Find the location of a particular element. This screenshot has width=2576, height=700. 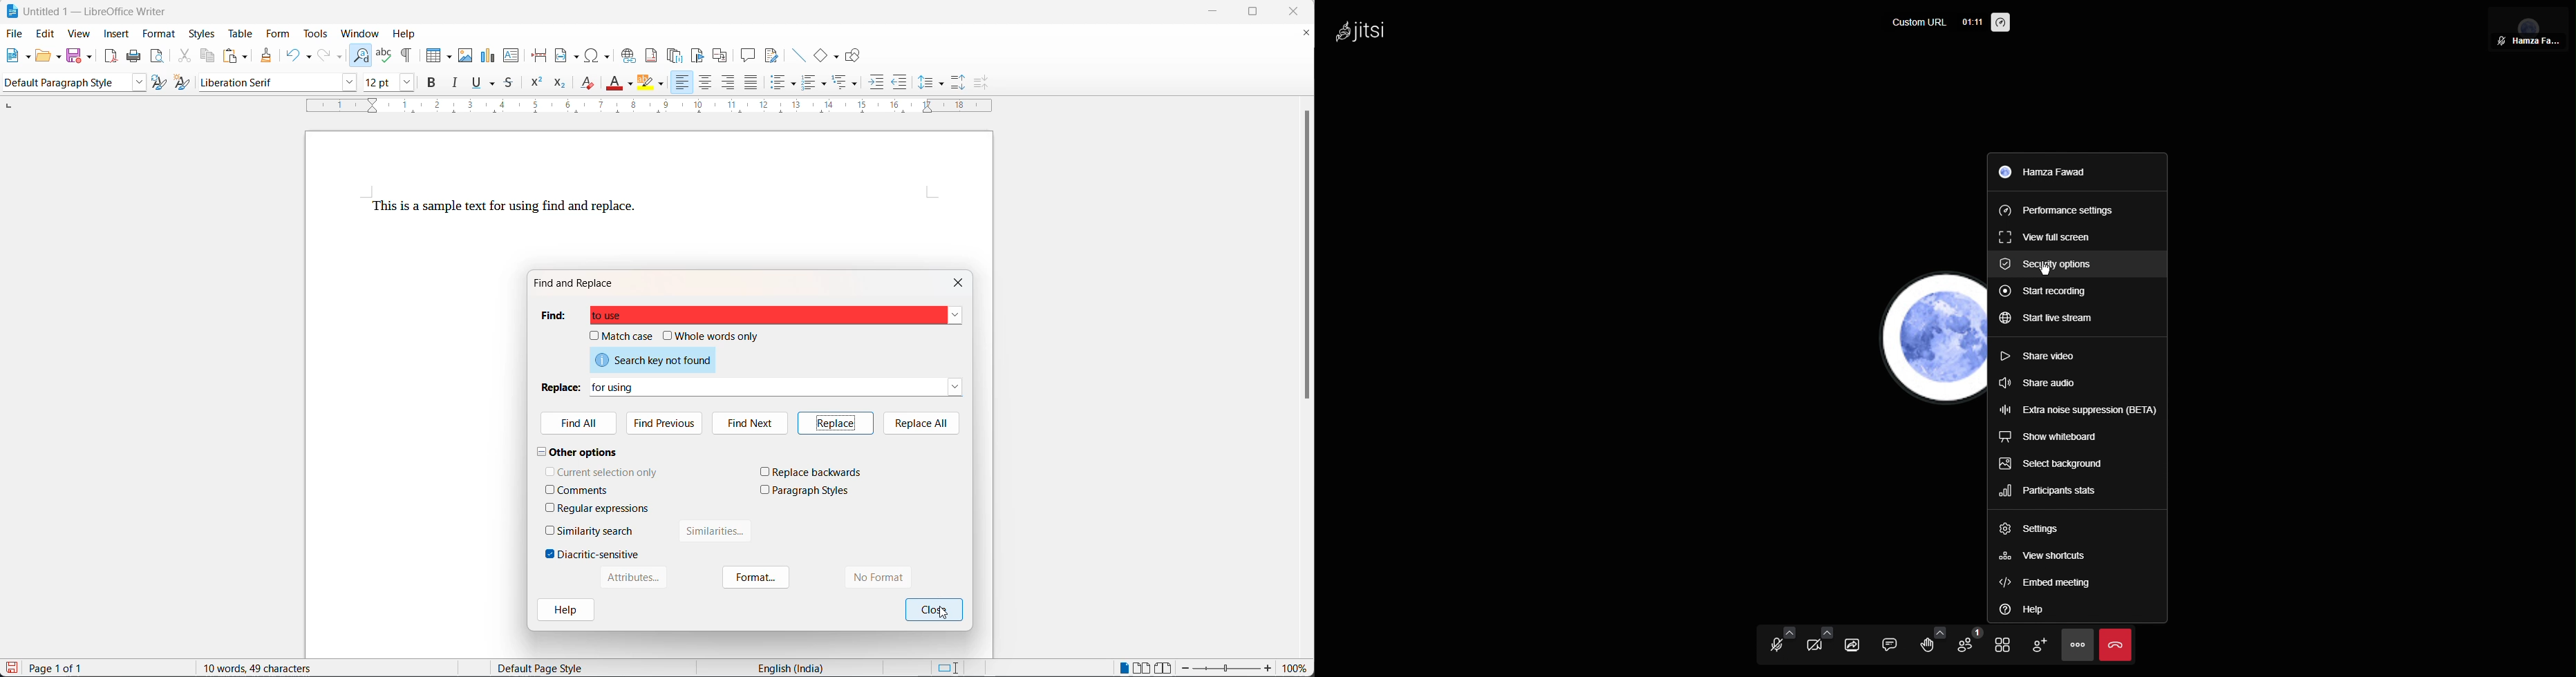

character highlight is located at coordinates (646, 83).